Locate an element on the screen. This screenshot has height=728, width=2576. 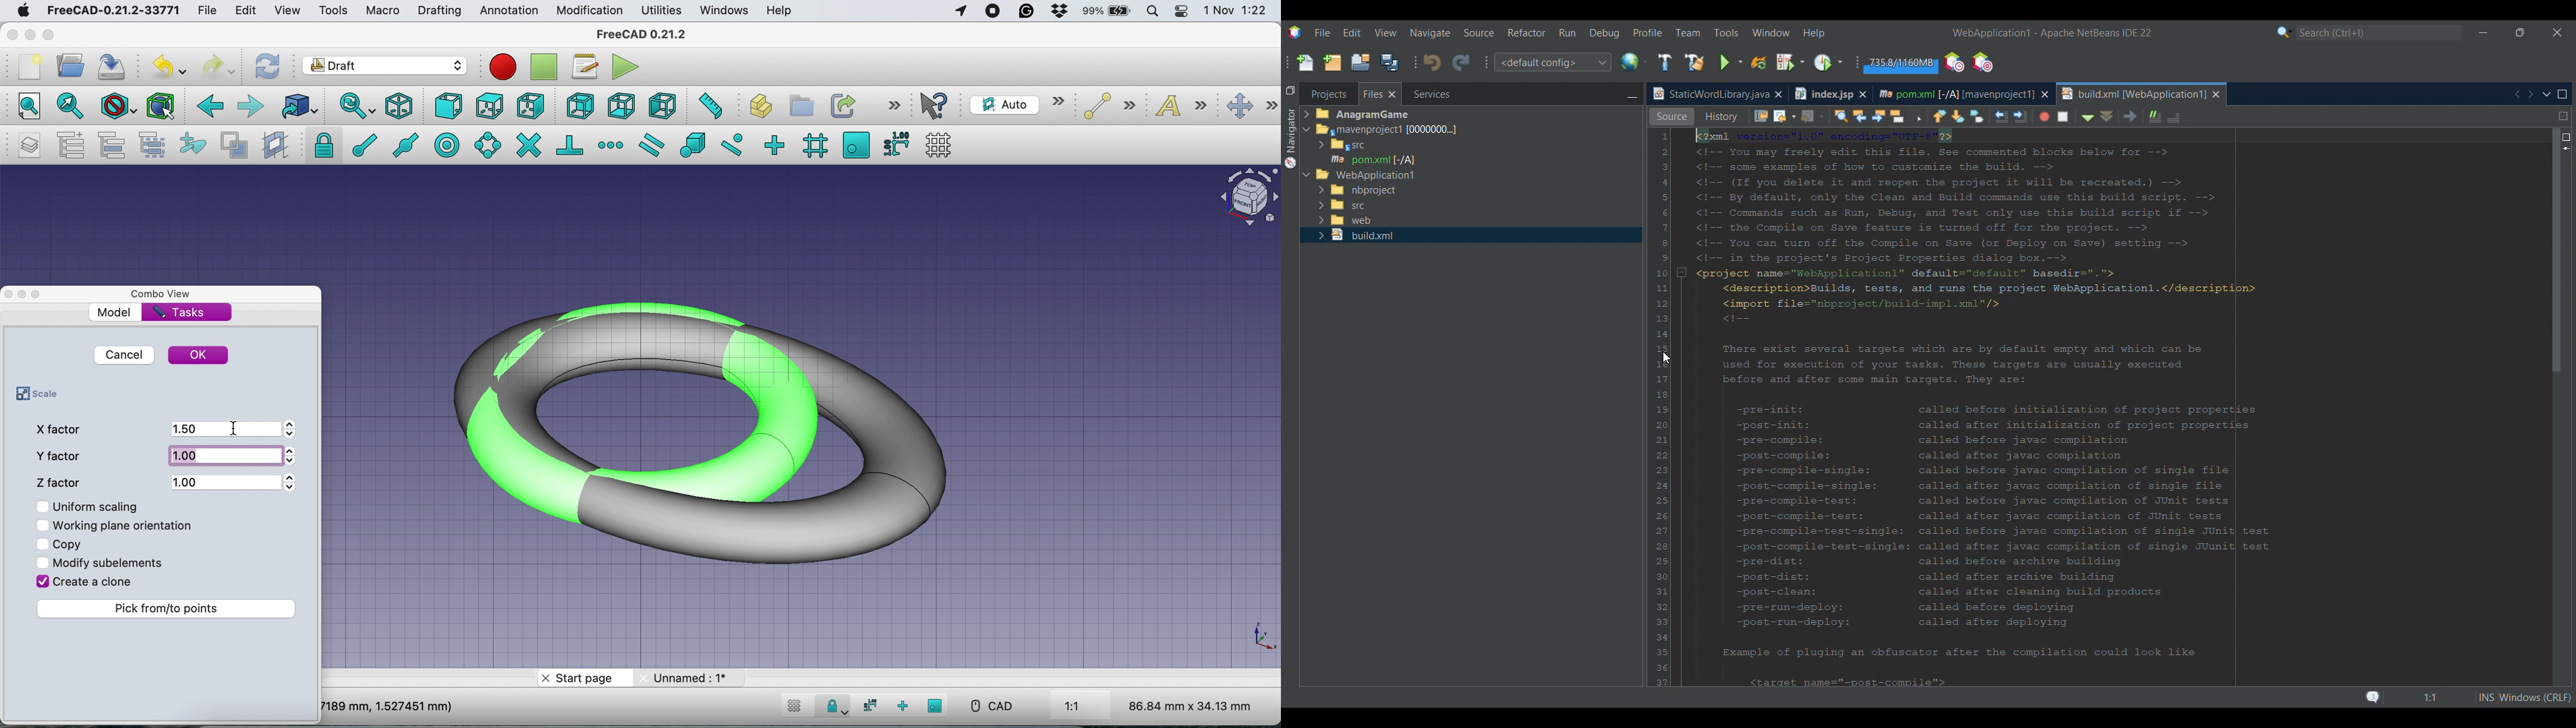
Reload is located at coordinates (1759, 63).